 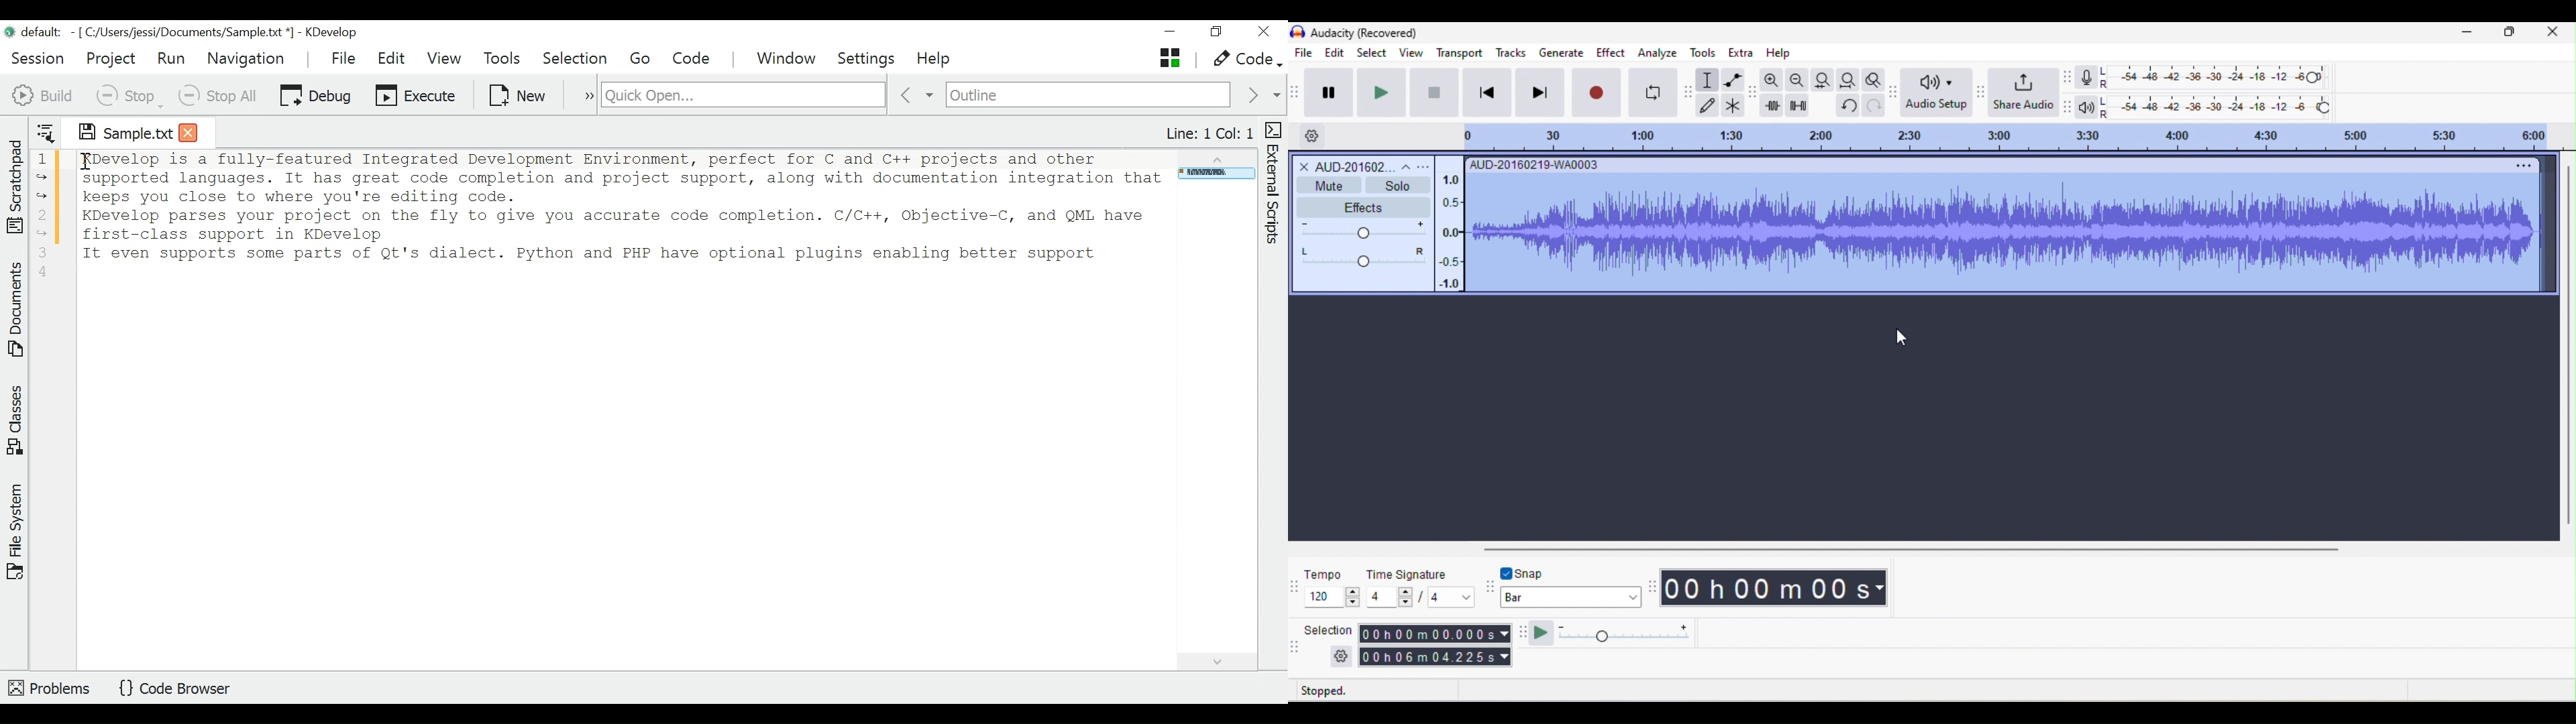 I want to click on Rating scale, so click(x=2004, y=137).